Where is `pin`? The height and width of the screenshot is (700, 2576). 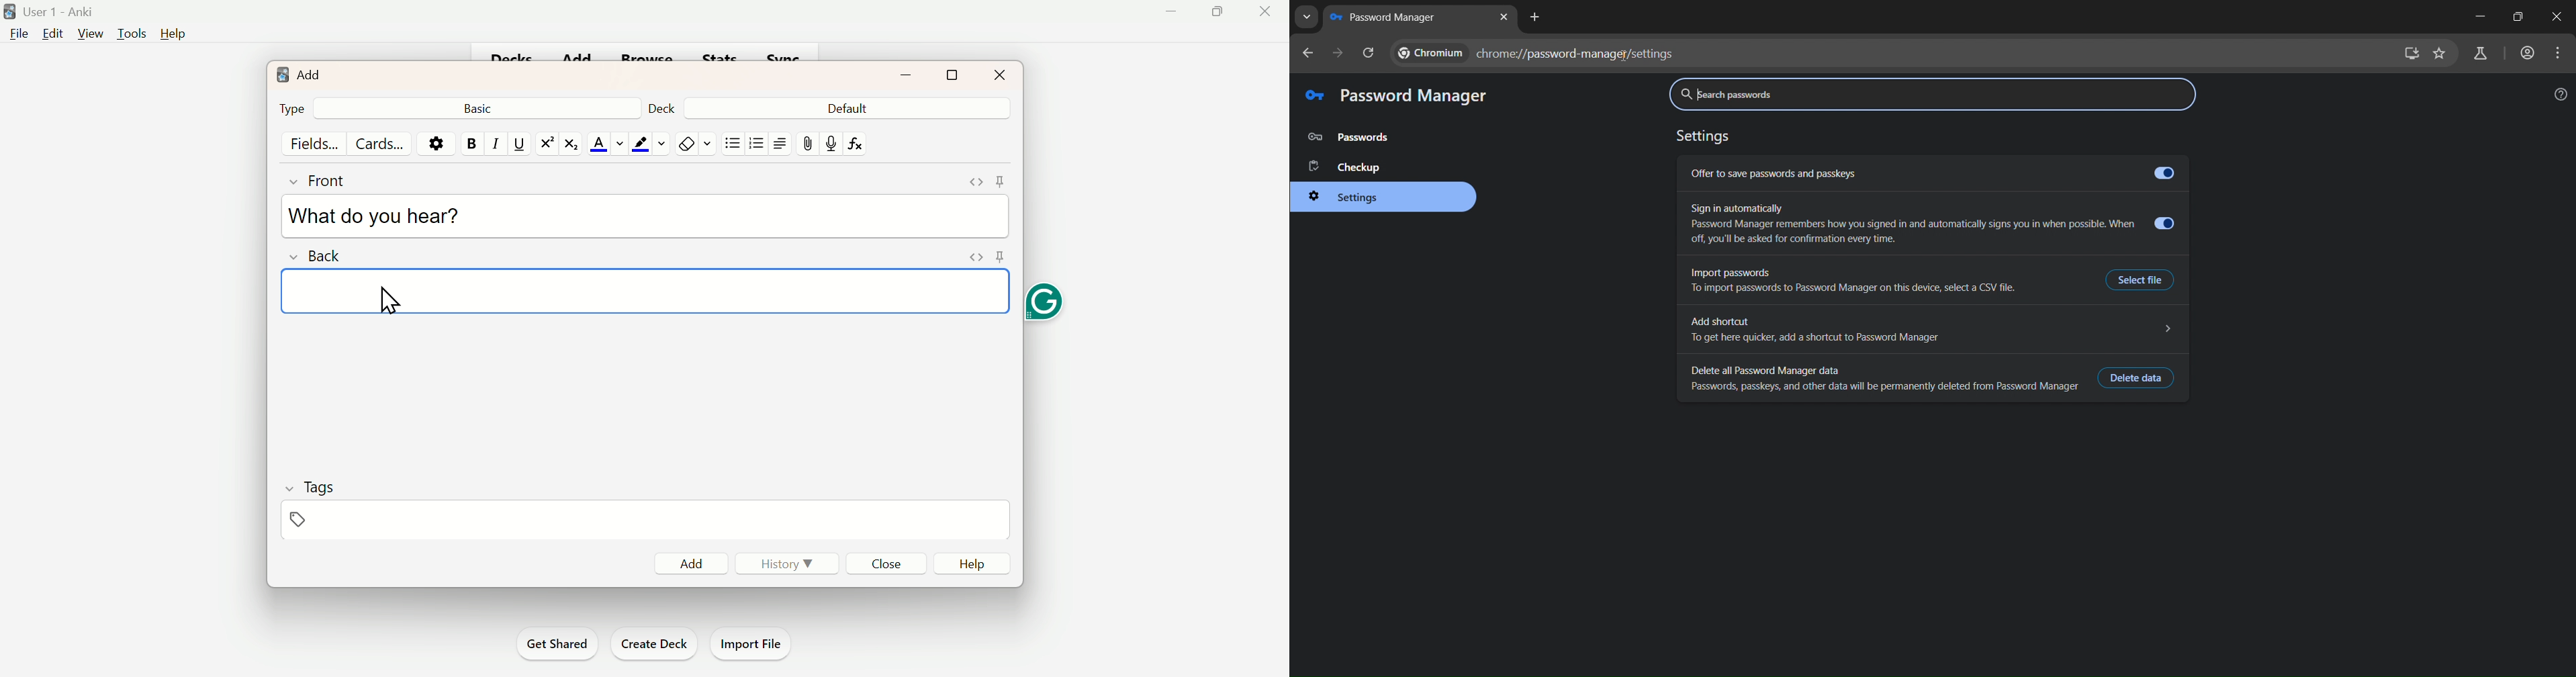
pin is located at coordinates (999, 257).